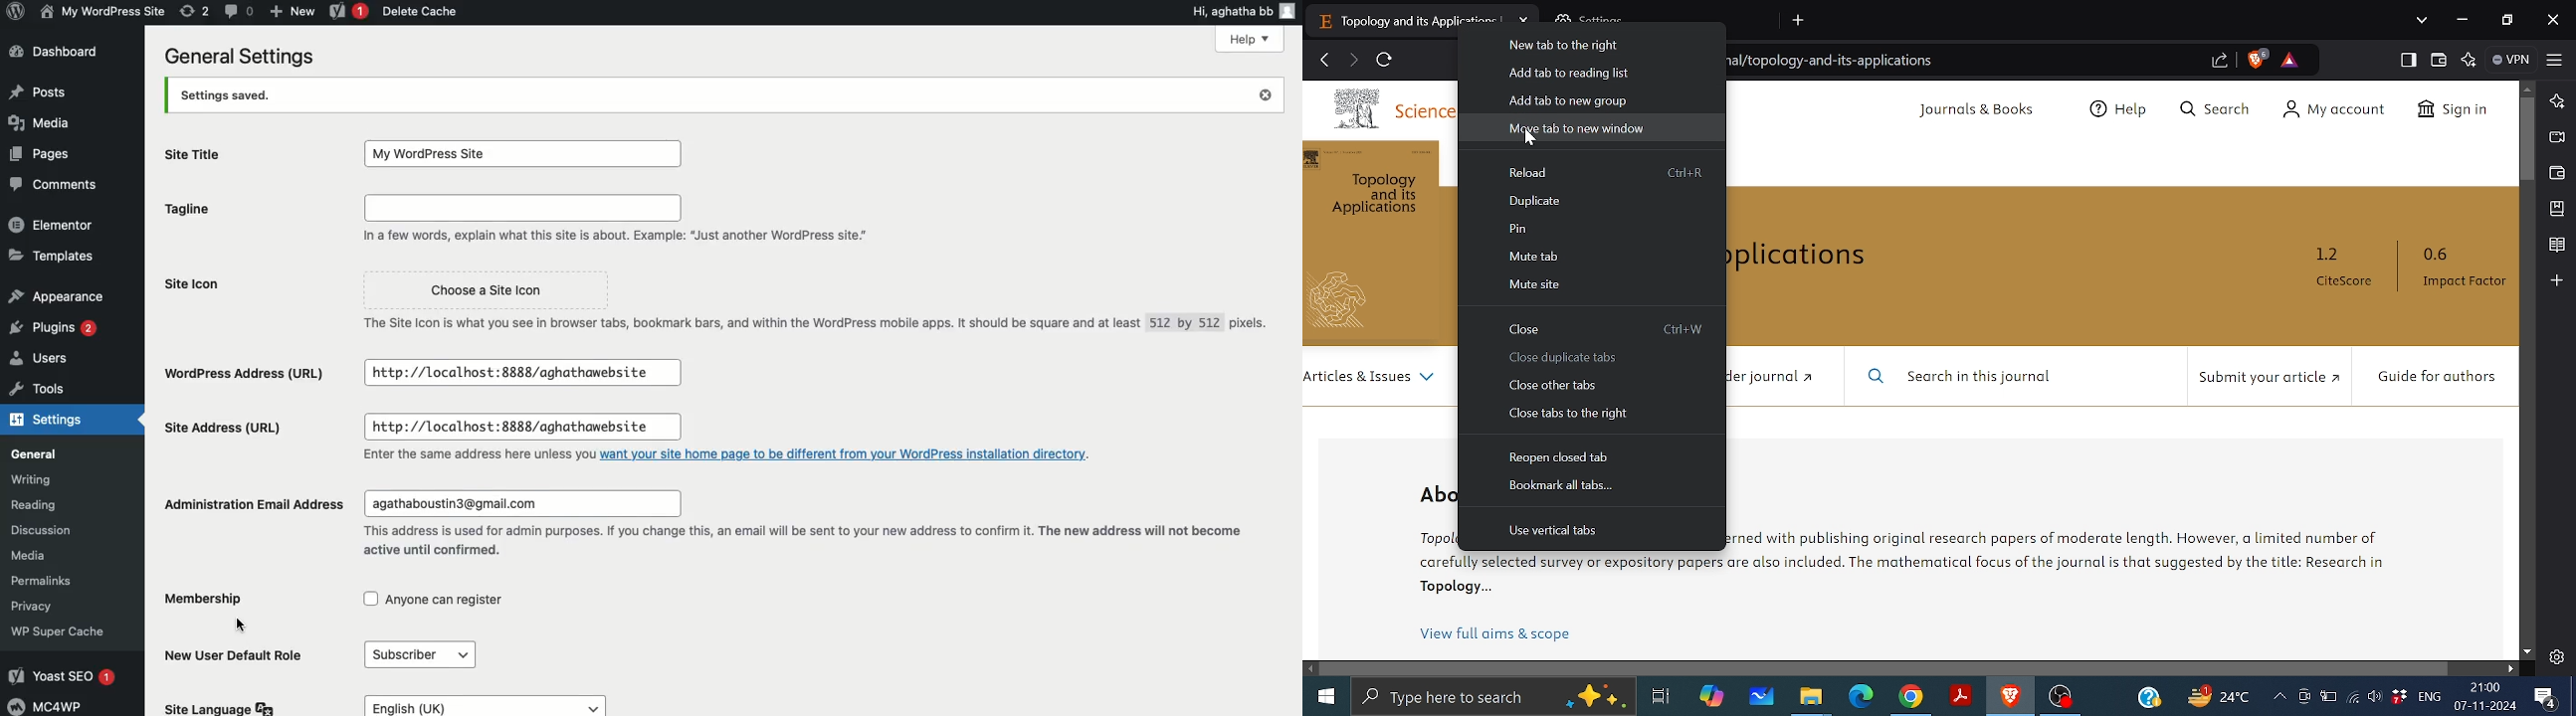 This screenshot has height=728, width=2576. I want to click on , so click(2278, 698).